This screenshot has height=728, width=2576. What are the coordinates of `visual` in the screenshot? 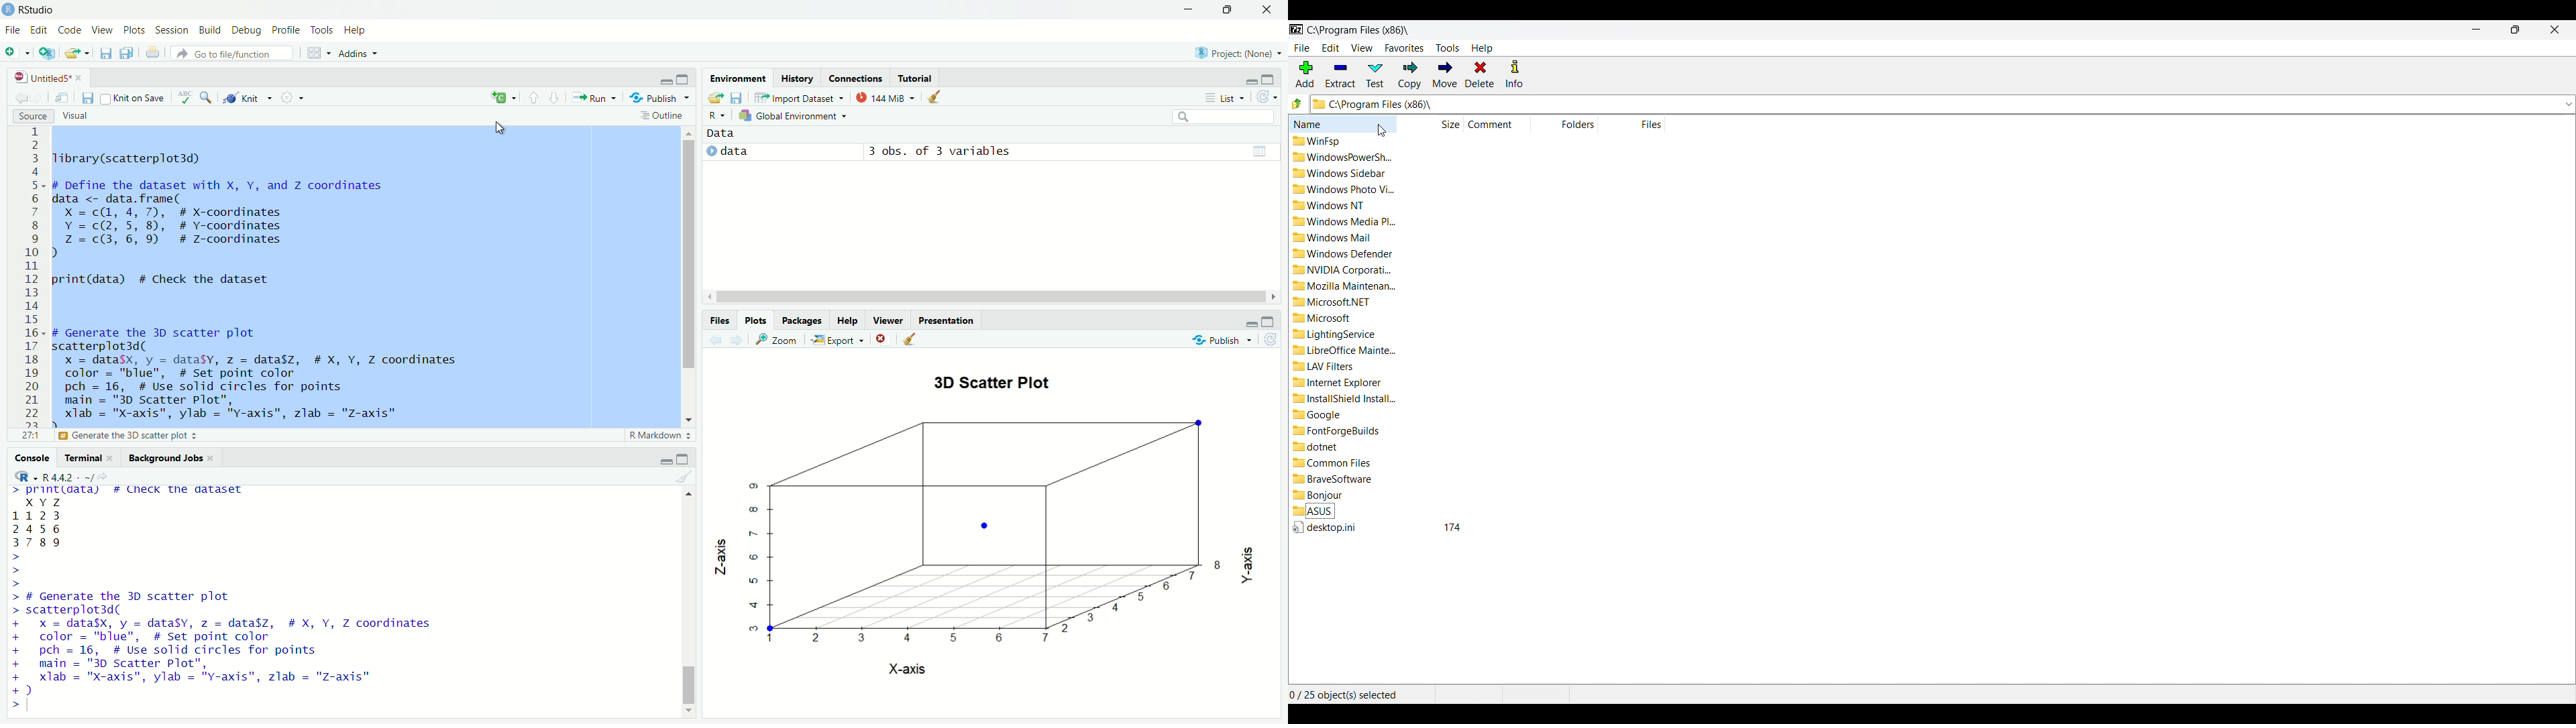 It's located at (76, 117).